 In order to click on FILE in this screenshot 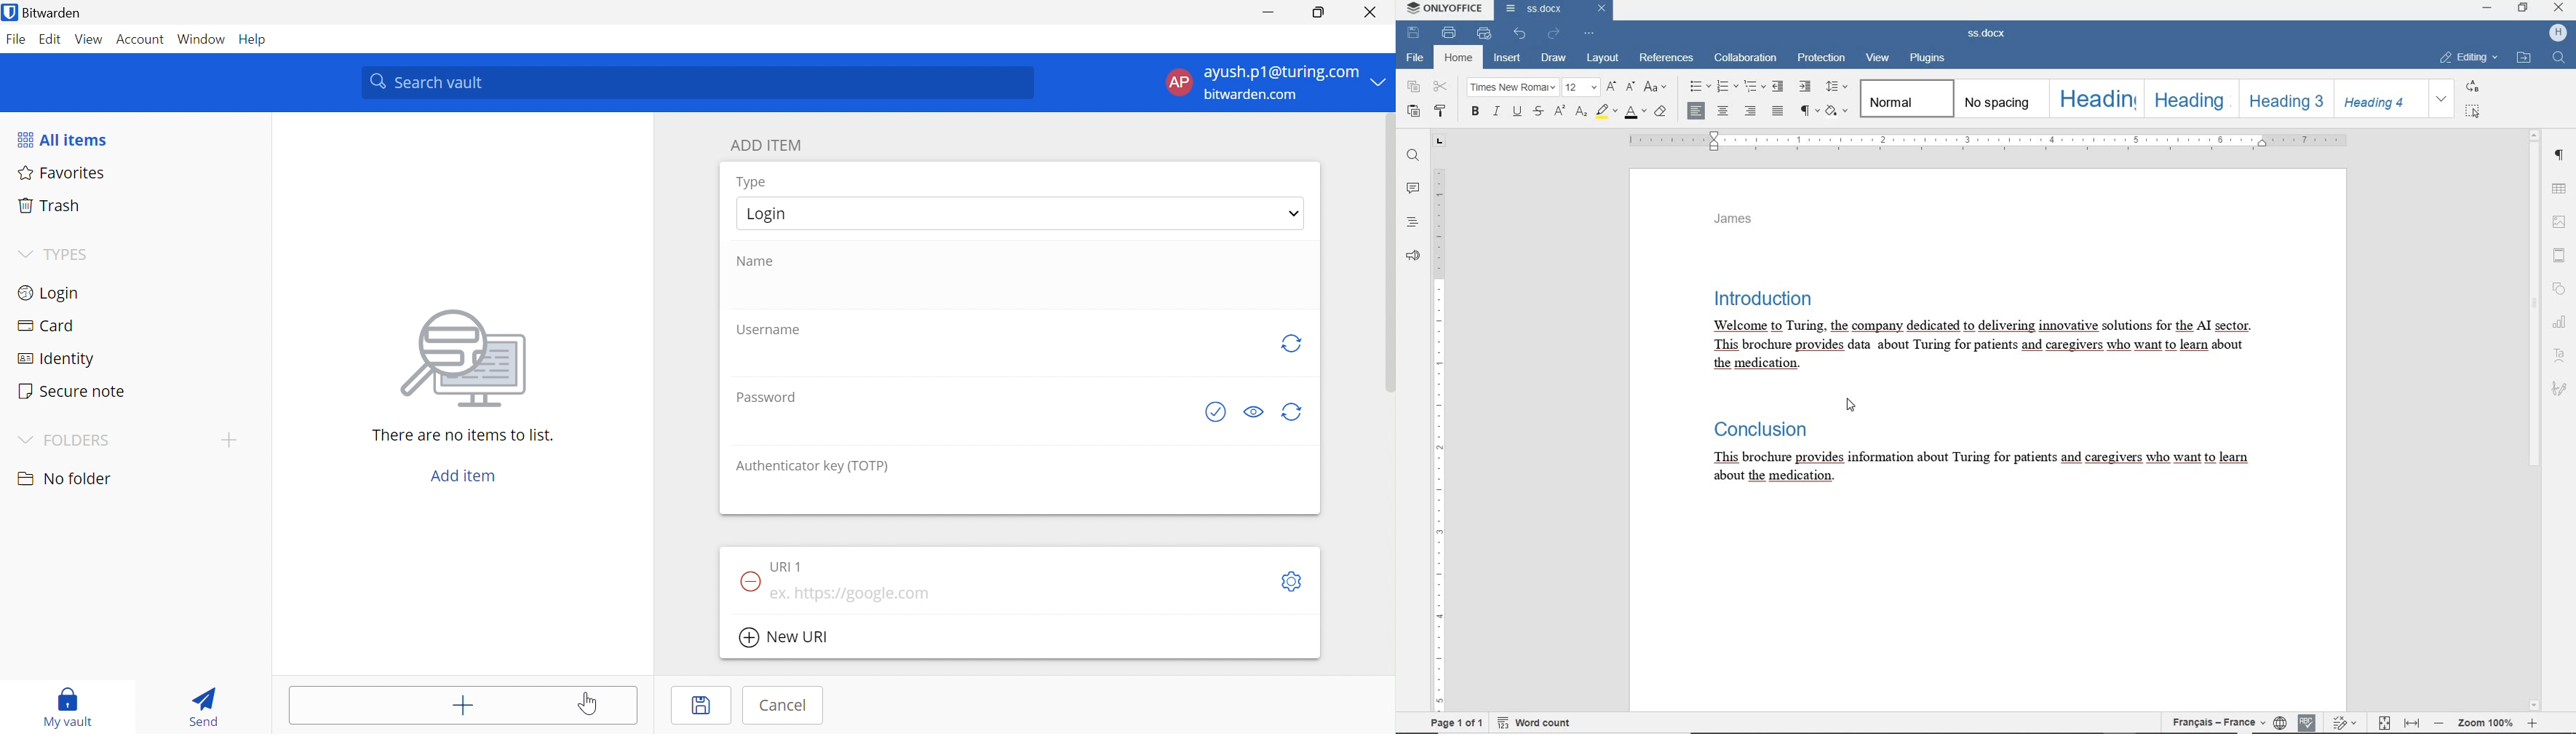, I will do `click(1417, 58)`.